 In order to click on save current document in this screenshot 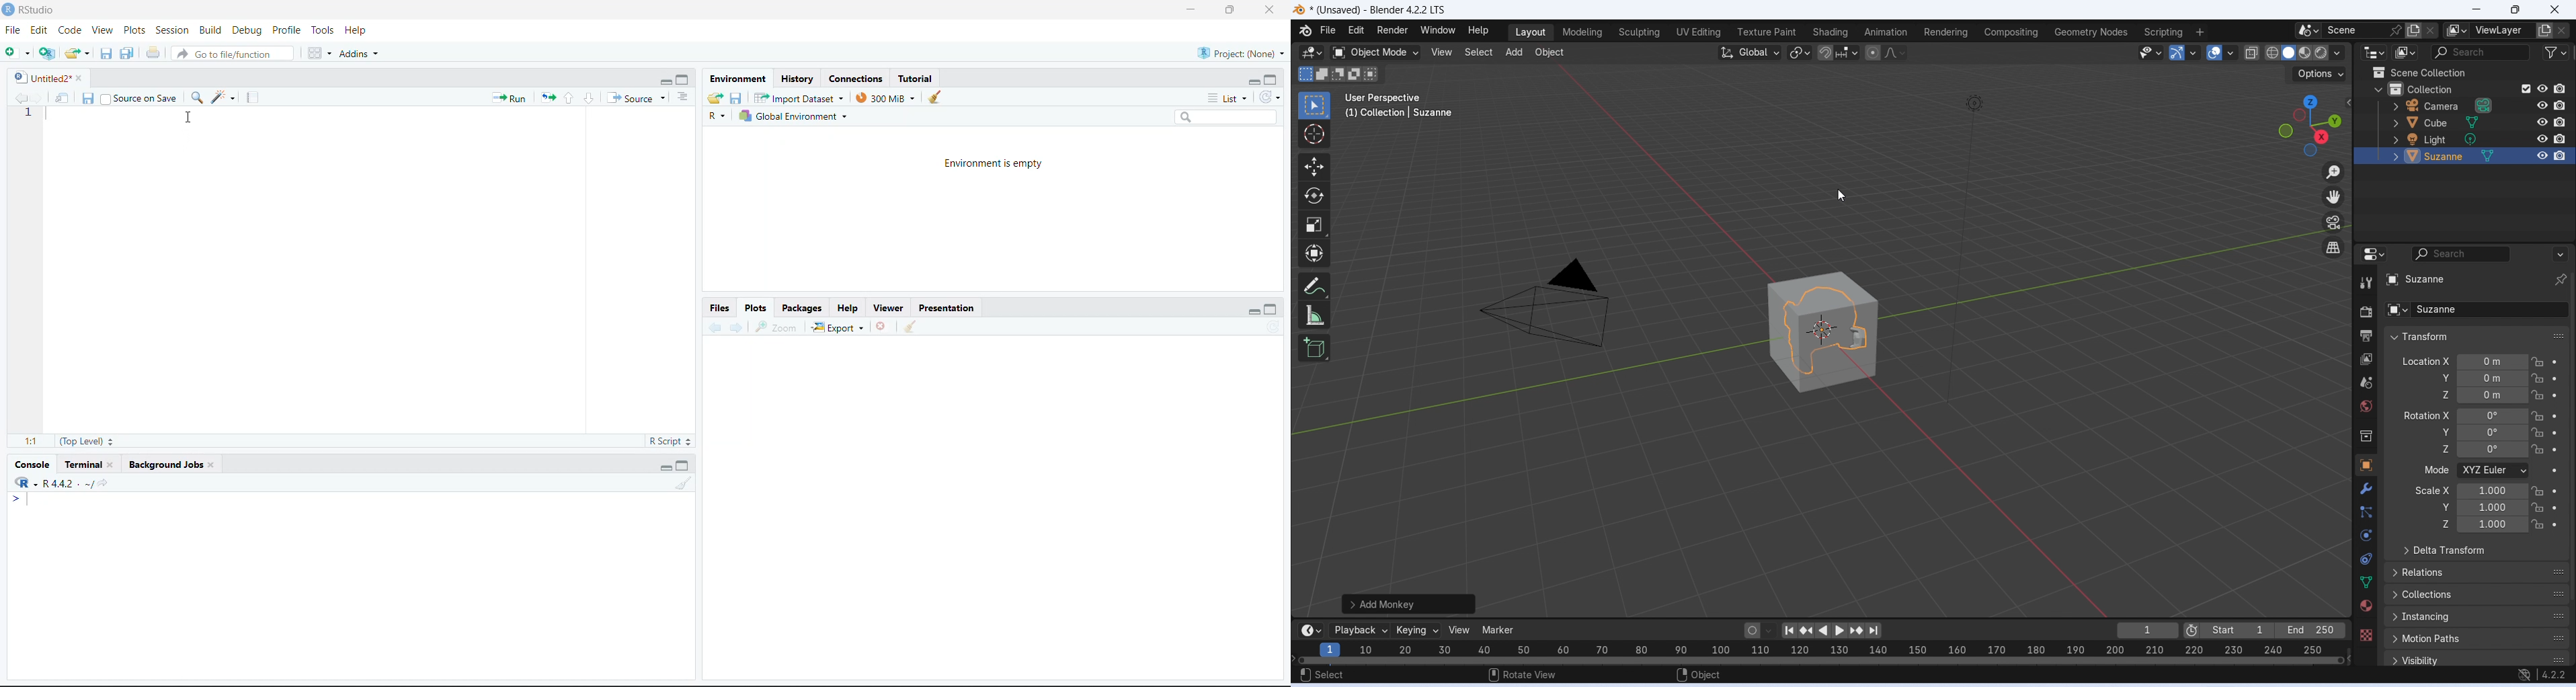, I will do `click(87, 97)`.